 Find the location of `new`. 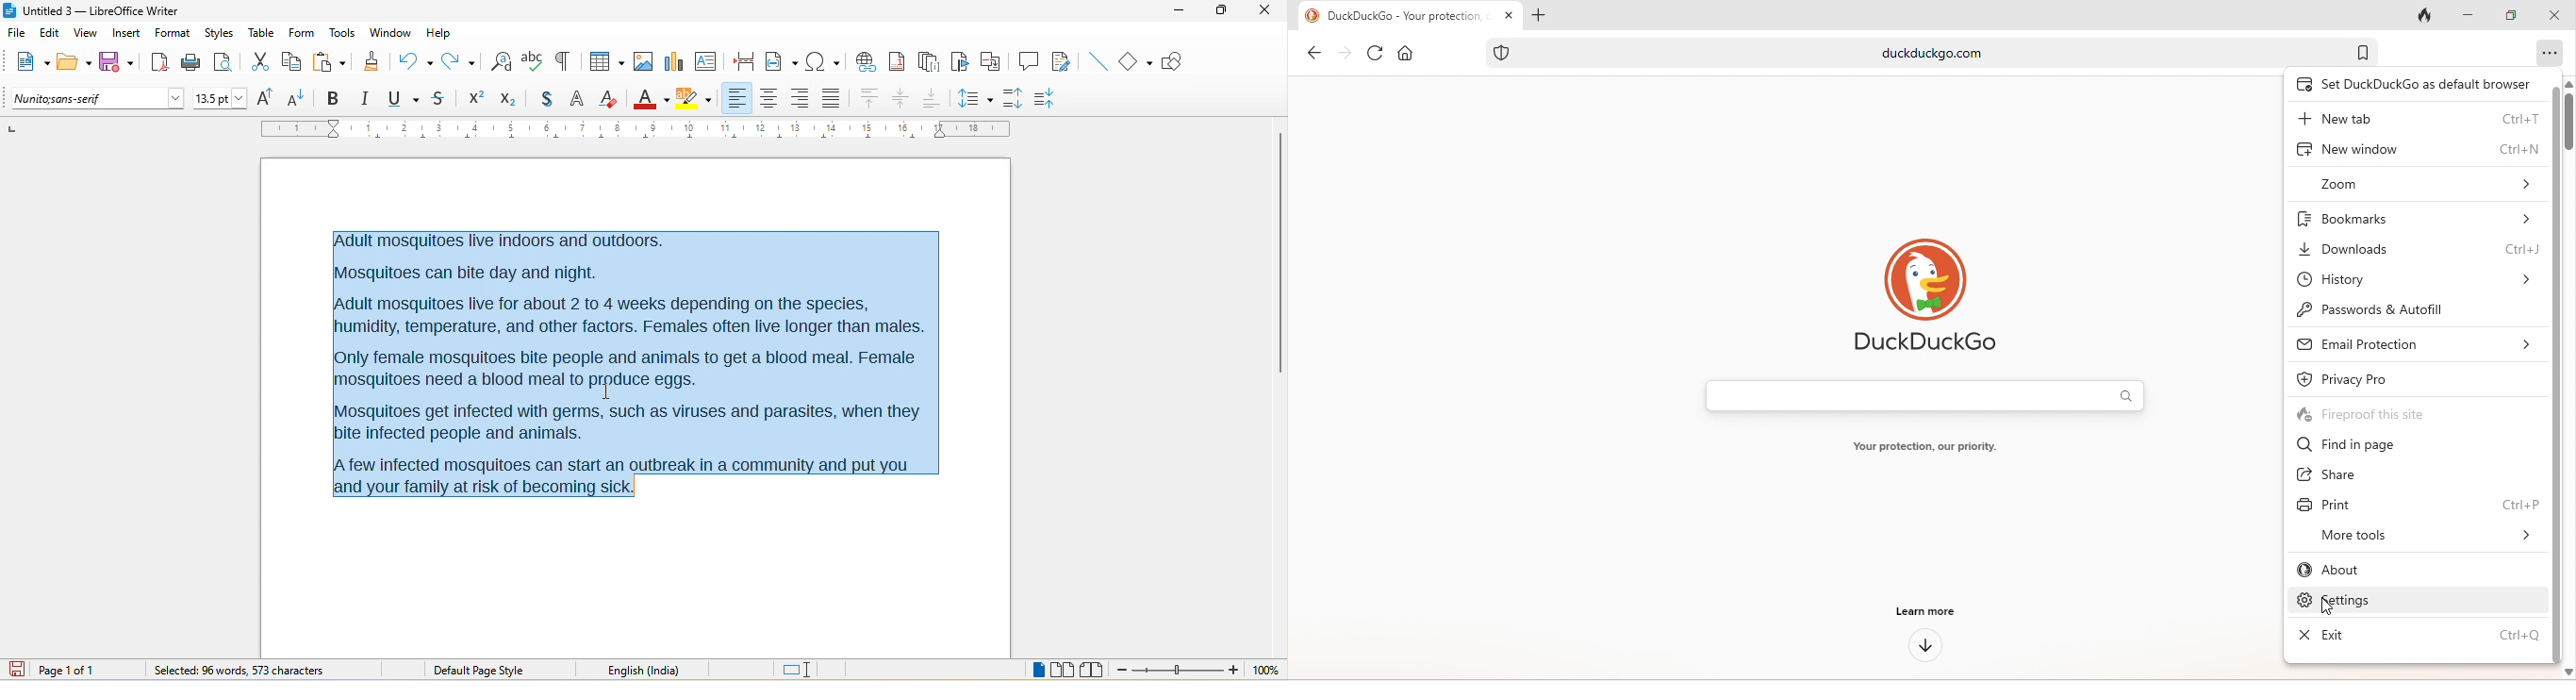

new is located at coordinates (29, 64).